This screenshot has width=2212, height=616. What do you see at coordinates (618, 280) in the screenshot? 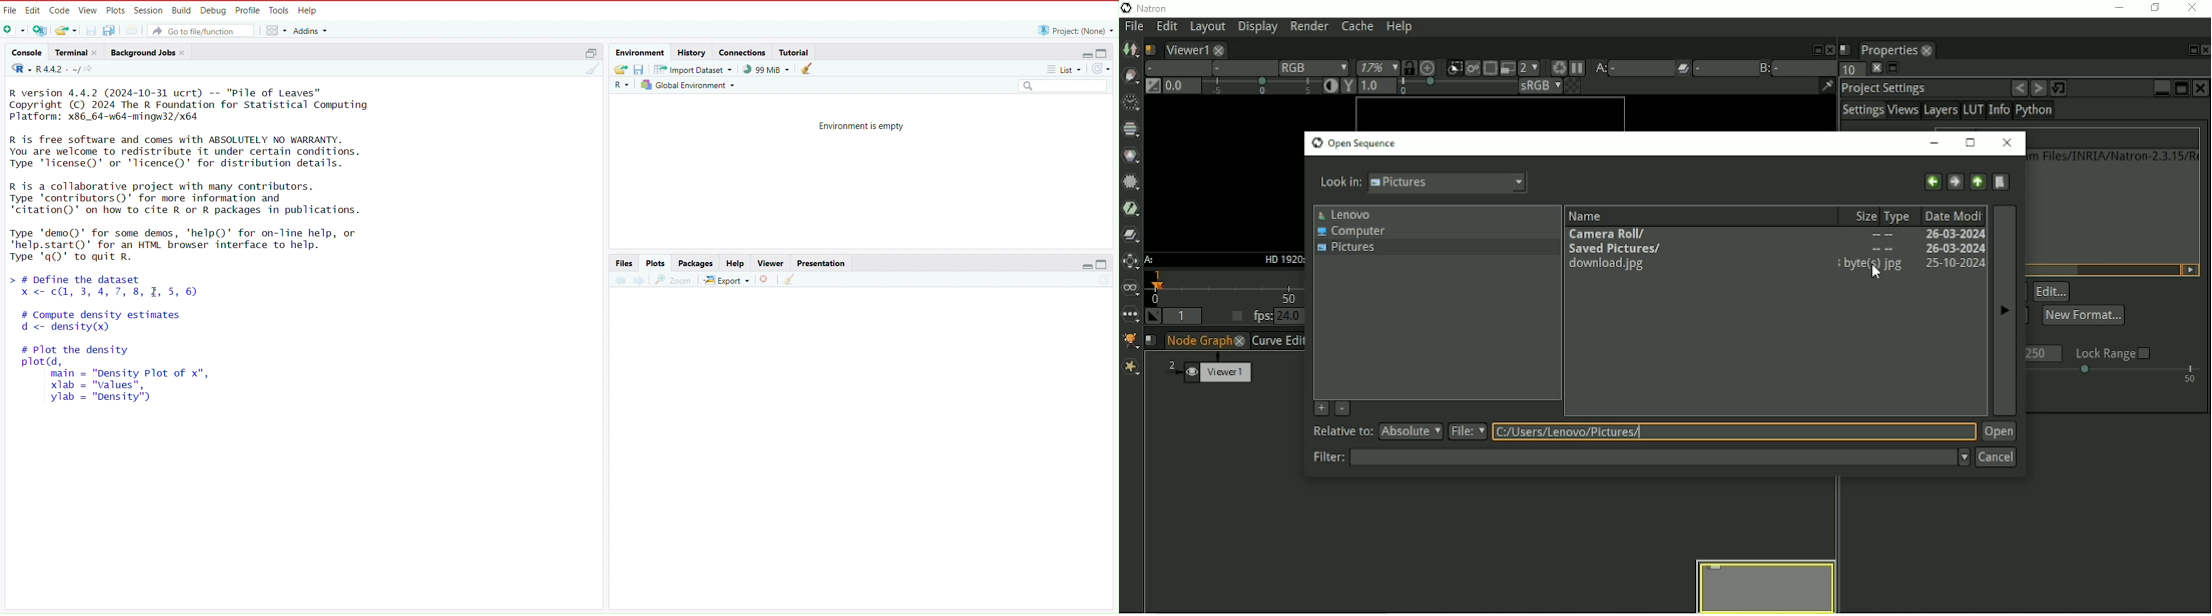
I see `previous plot` at bounding box center [618, 280].